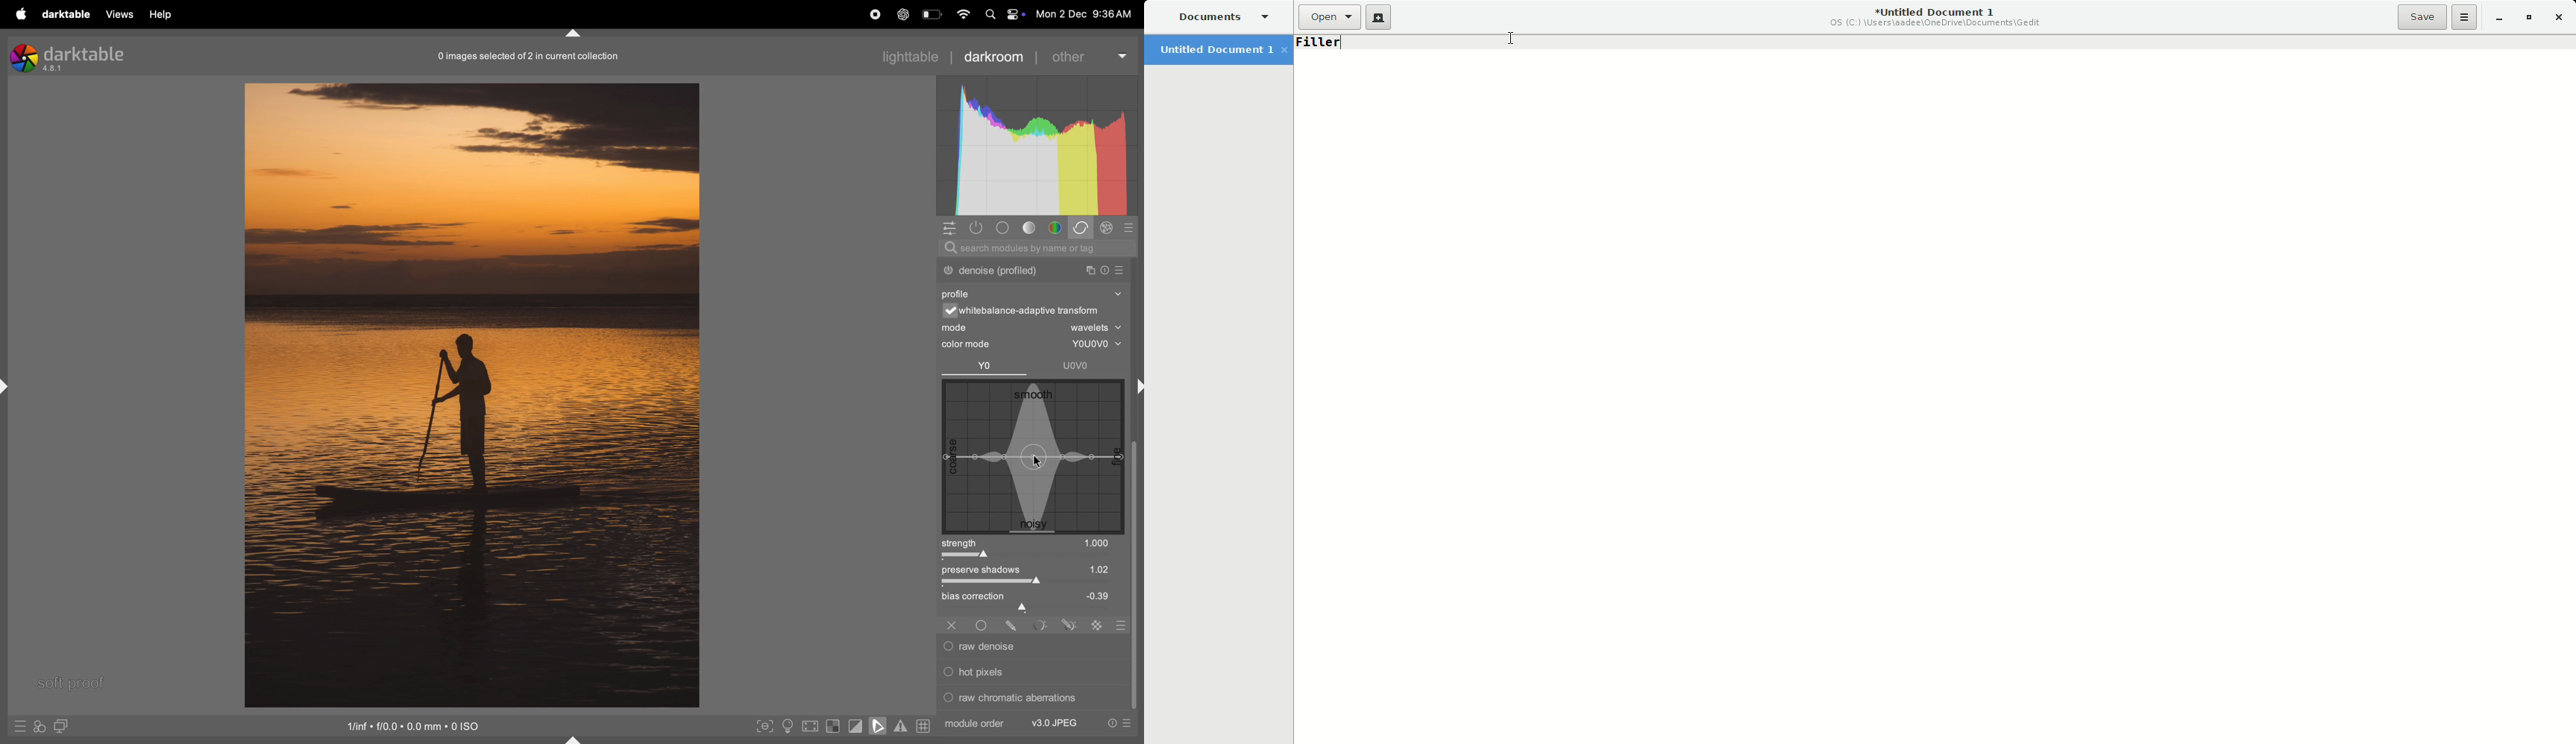  Describe the element at coordinates (1097, 543) in the screenshot. I see `1000` at that location.